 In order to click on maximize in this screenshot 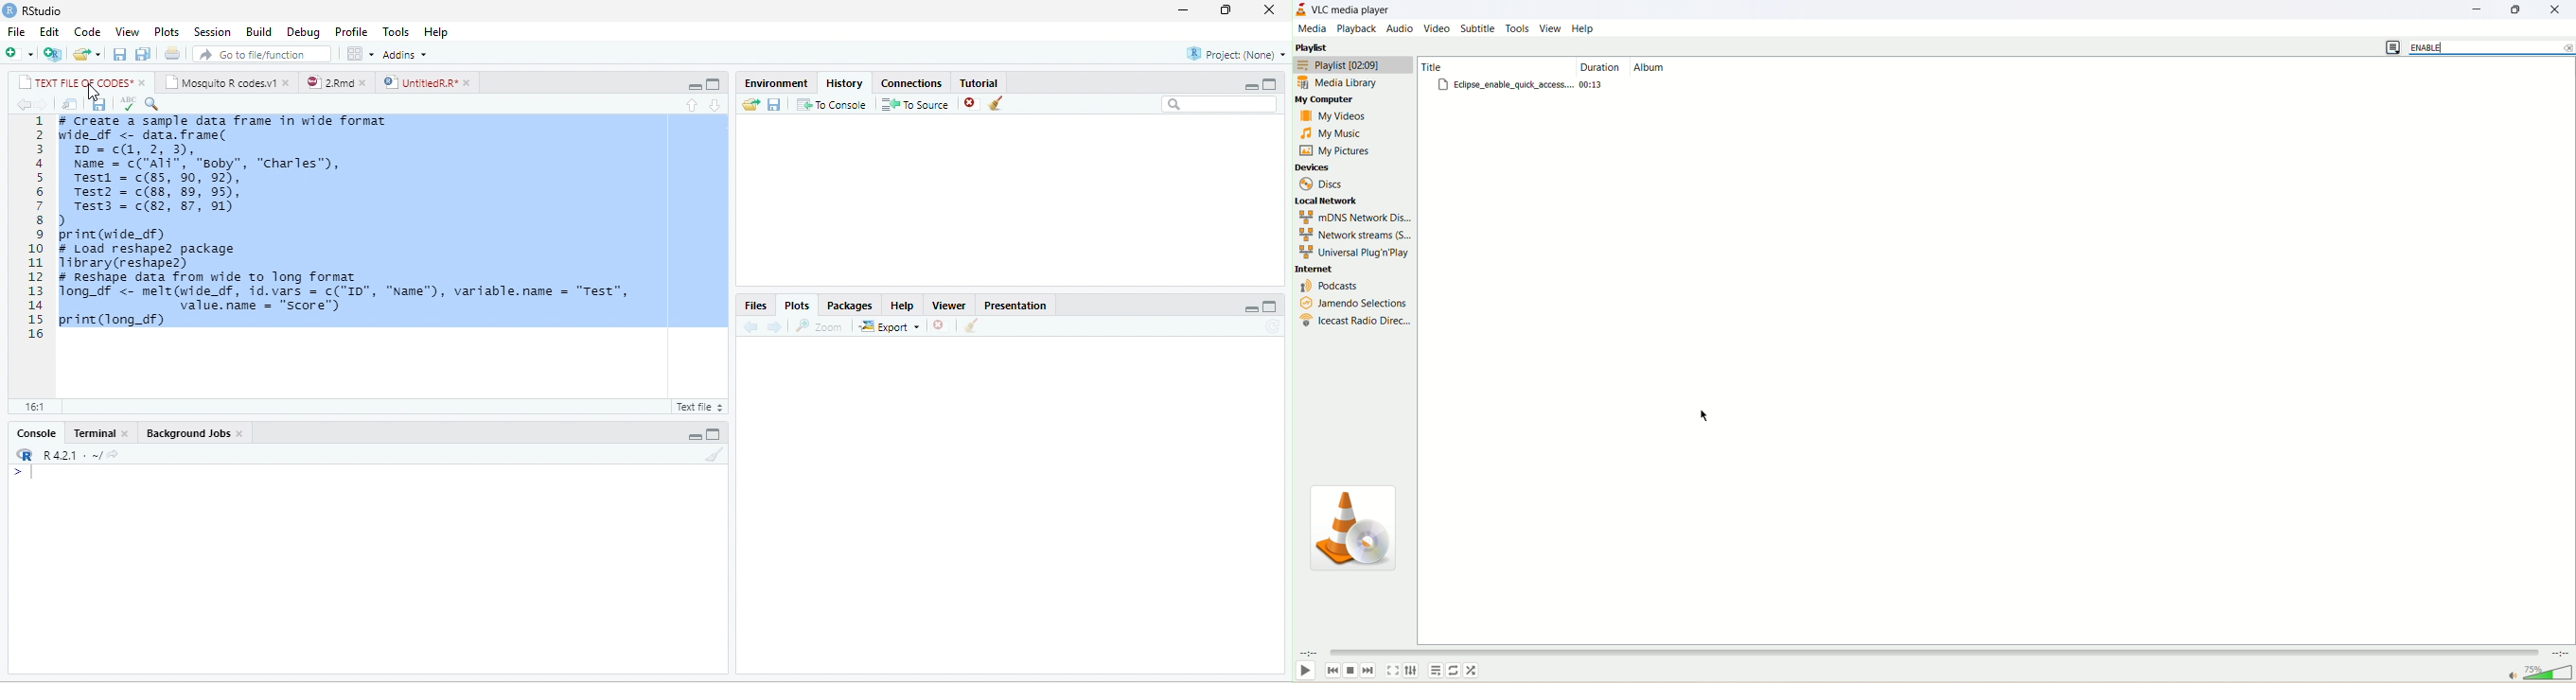, I will do `click(712, 85)`.